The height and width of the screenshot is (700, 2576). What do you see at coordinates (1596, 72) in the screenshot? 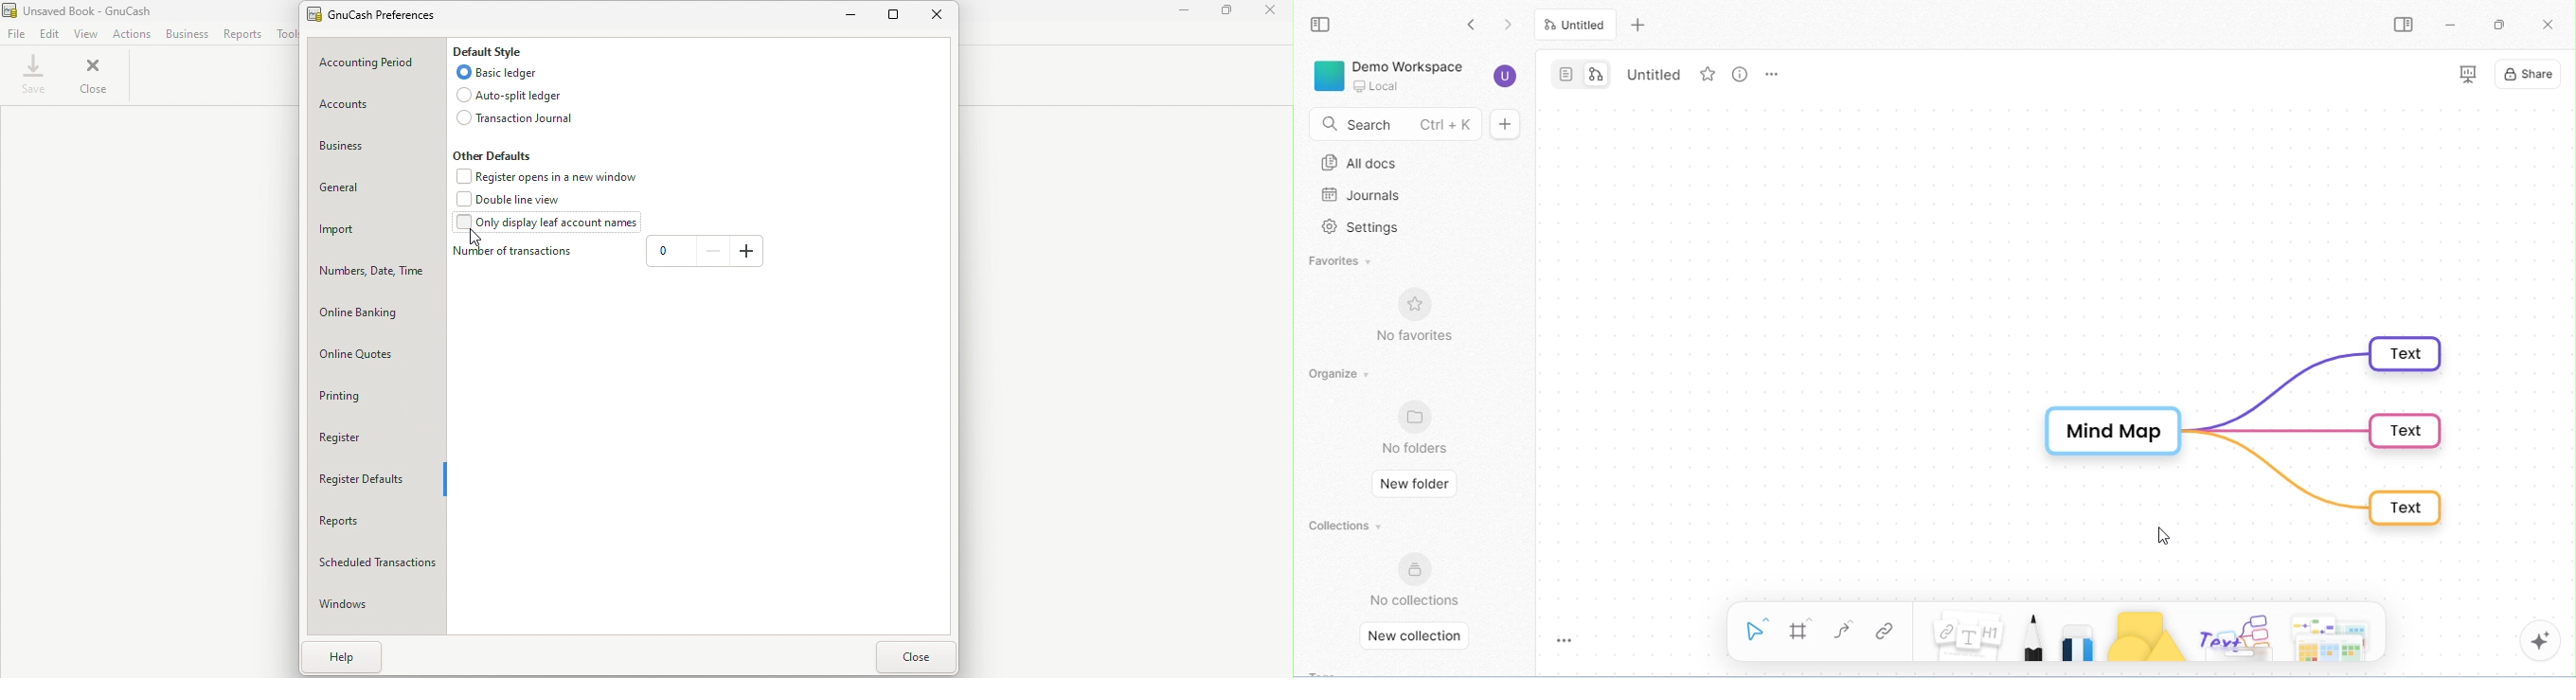
I see `edgeless mode` at bounding box center [1596, 72].